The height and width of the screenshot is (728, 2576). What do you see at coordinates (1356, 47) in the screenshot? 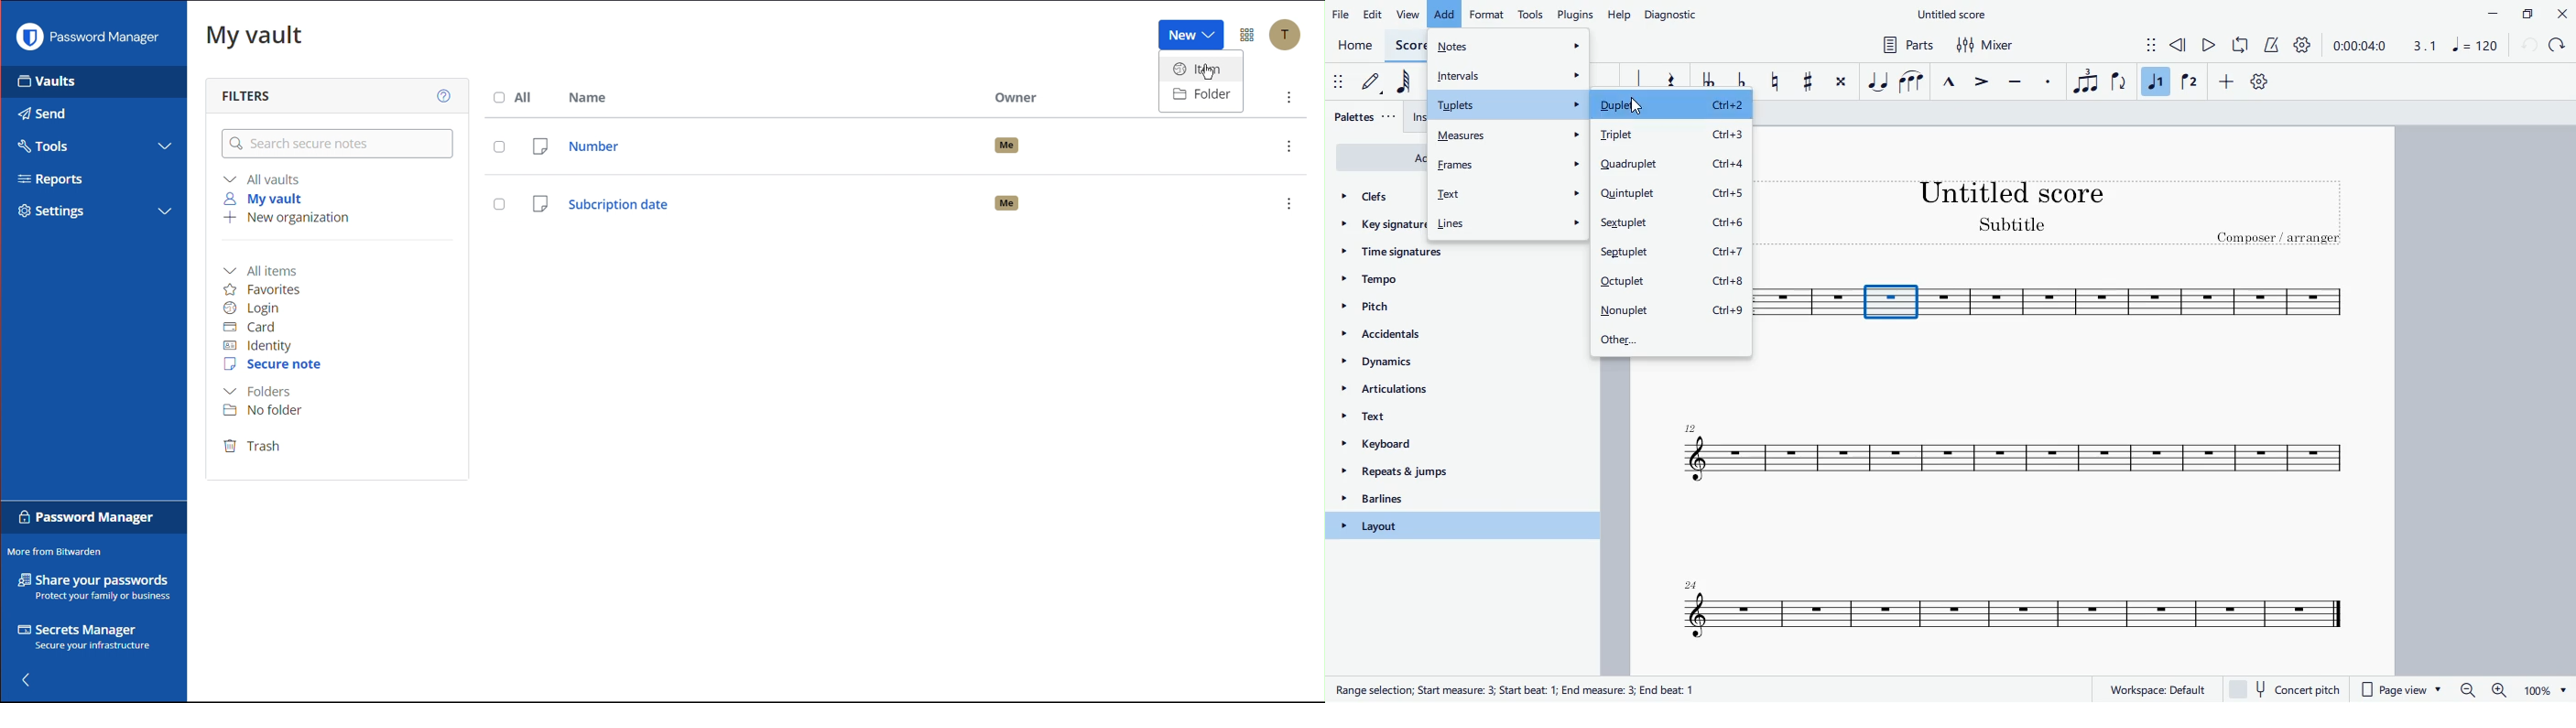
I see `home` at bounding box center [1356, 47].